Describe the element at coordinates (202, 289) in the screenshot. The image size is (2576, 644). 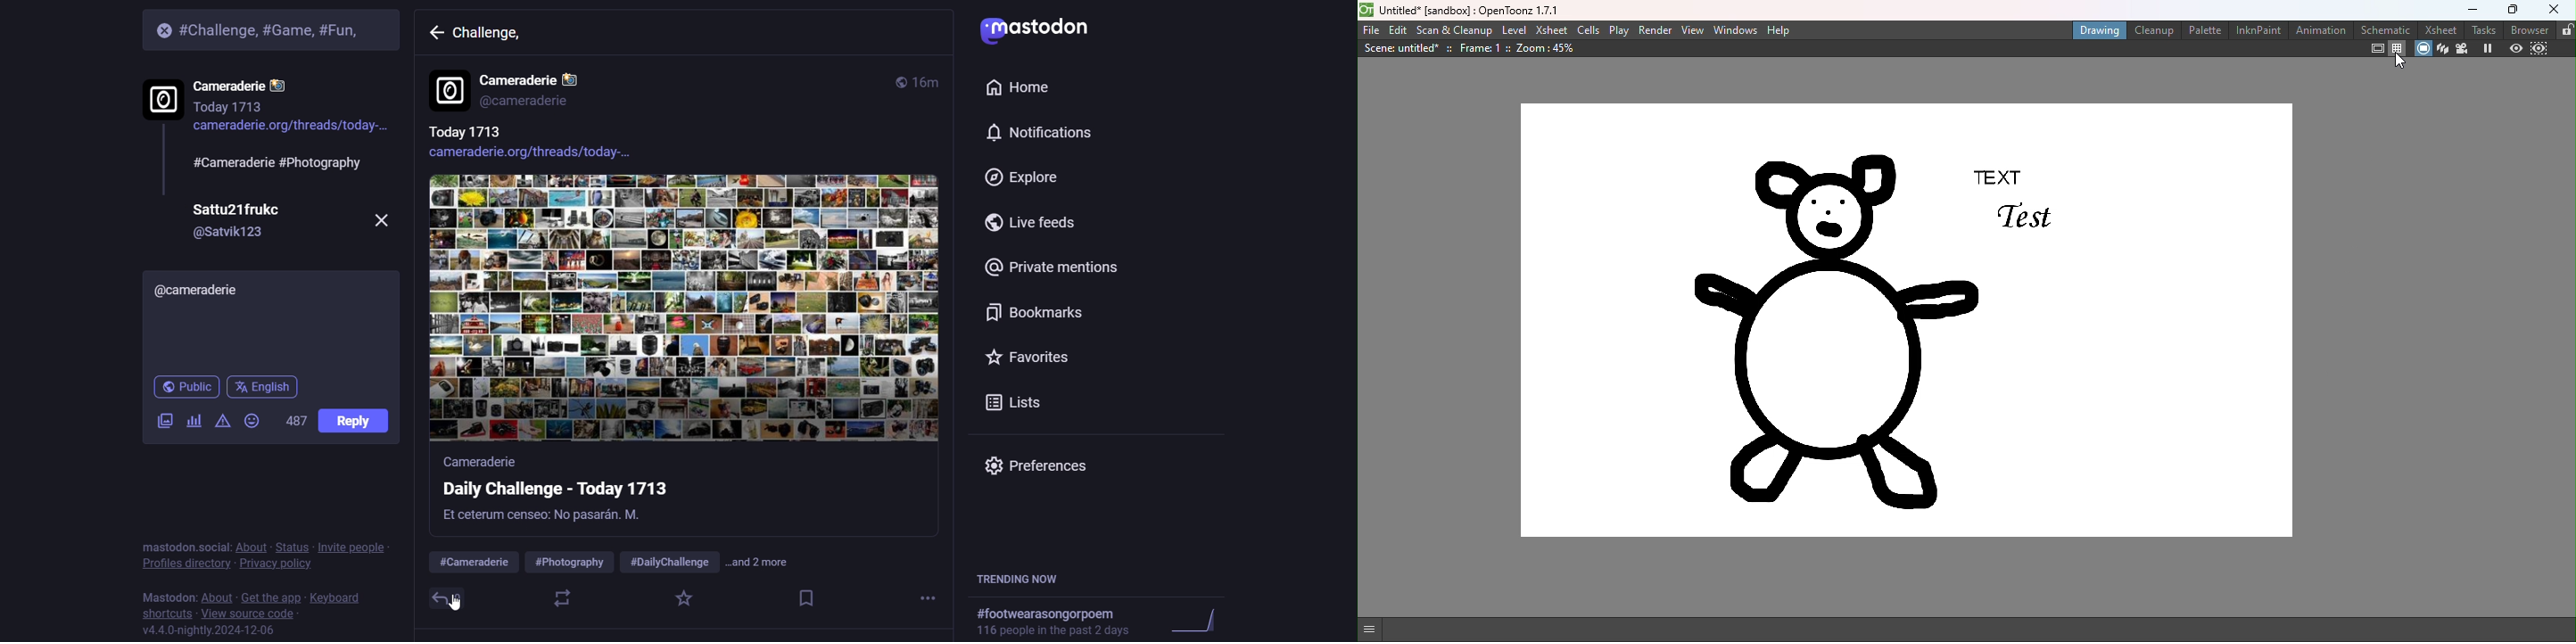
I see `@cameraderie` at that location.